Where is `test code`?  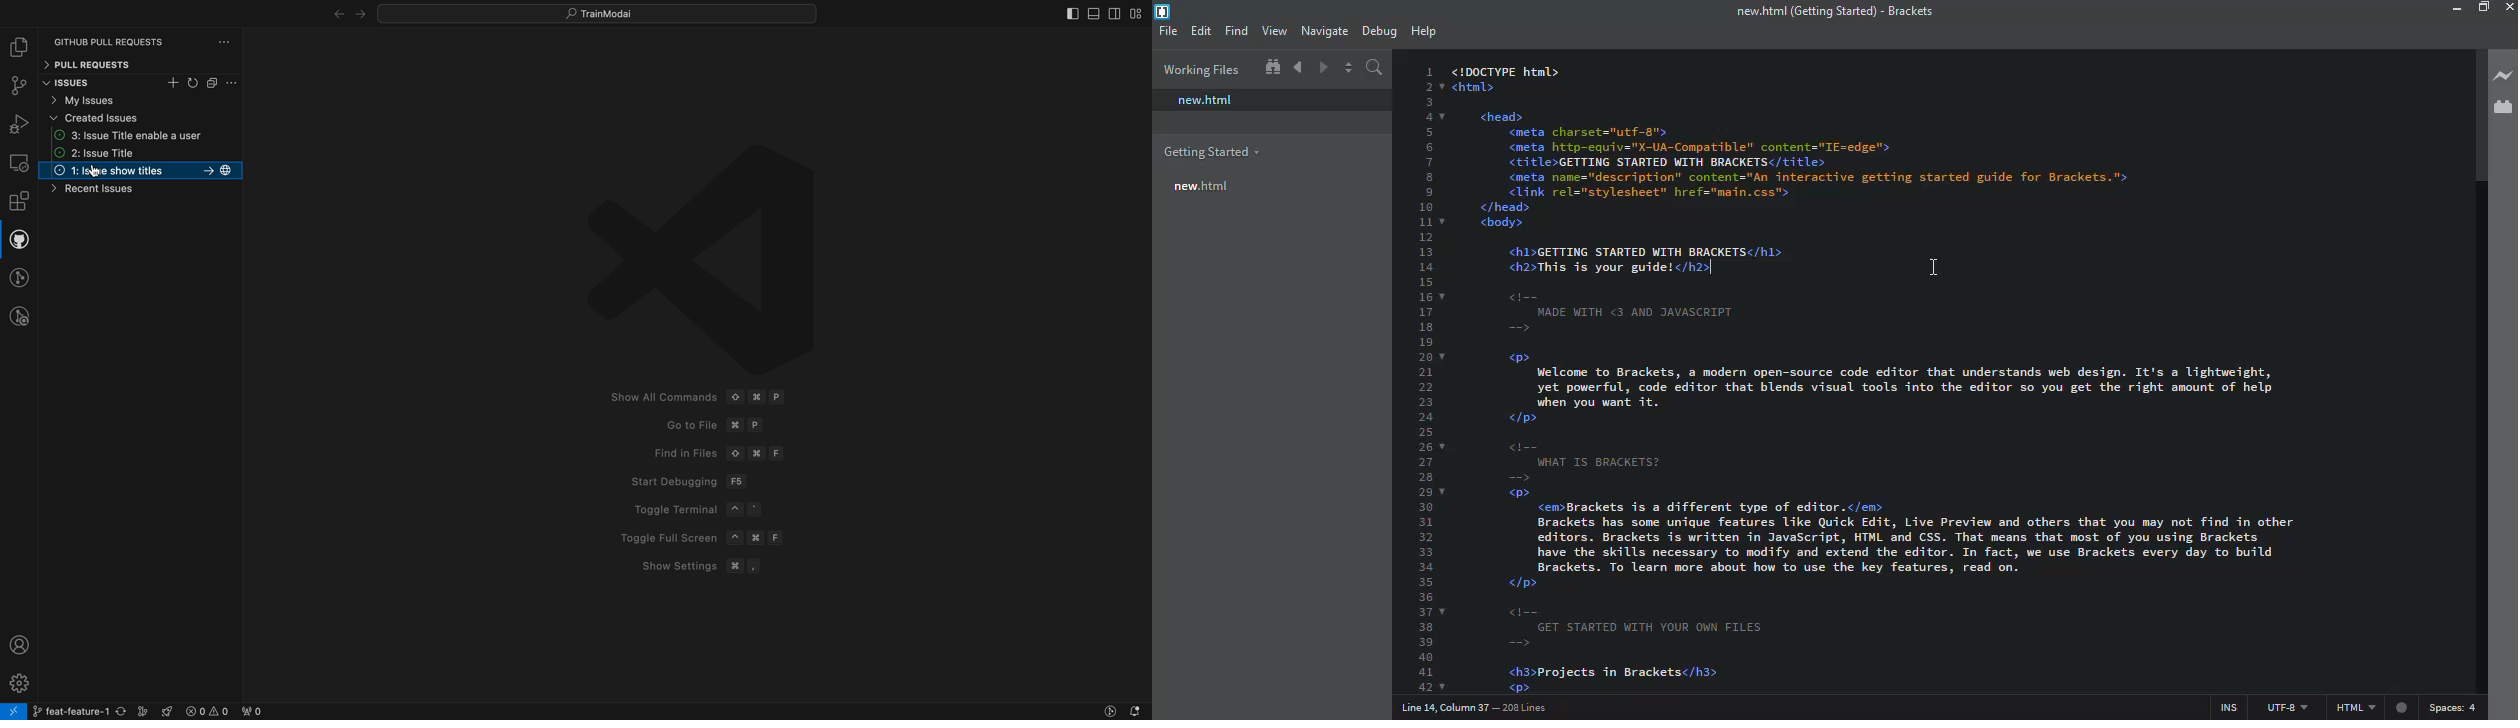
test code is located at coordinates (1878, 378).